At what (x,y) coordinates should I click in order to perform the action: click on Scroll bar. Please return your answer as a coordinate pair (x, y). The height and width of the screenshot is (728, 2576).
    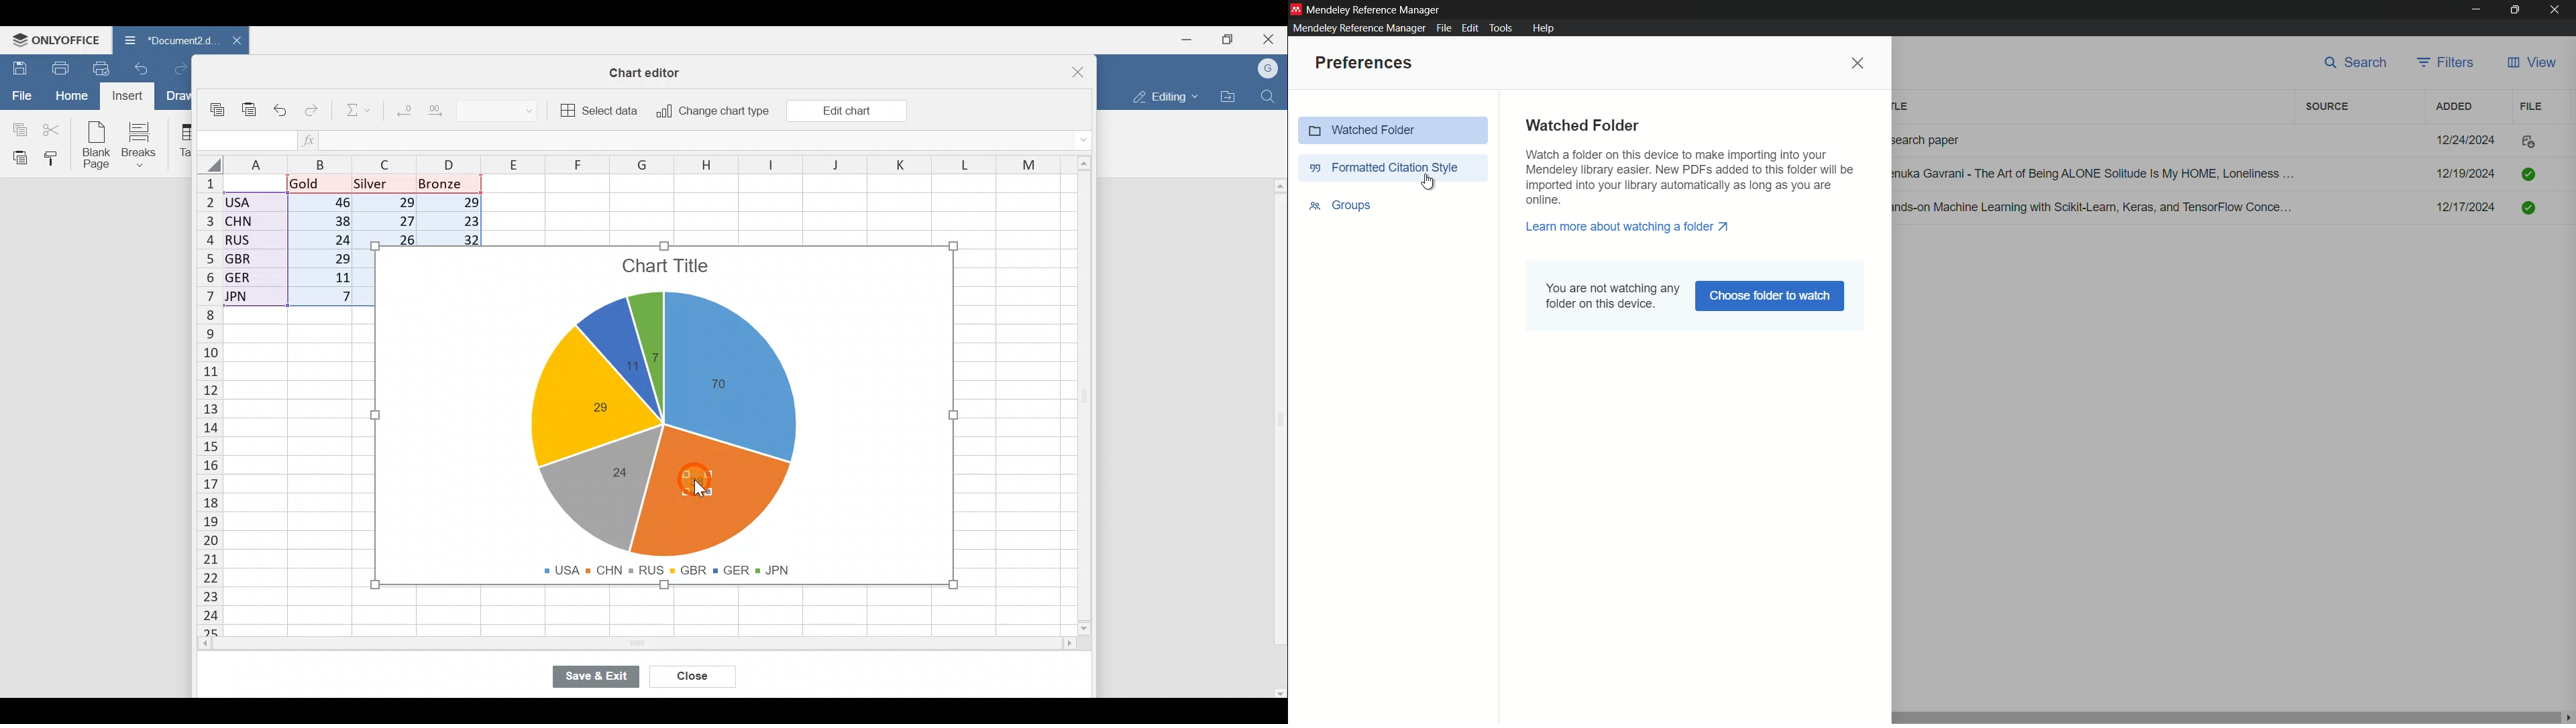
    Looking at the image, I should click on (1089, 400).